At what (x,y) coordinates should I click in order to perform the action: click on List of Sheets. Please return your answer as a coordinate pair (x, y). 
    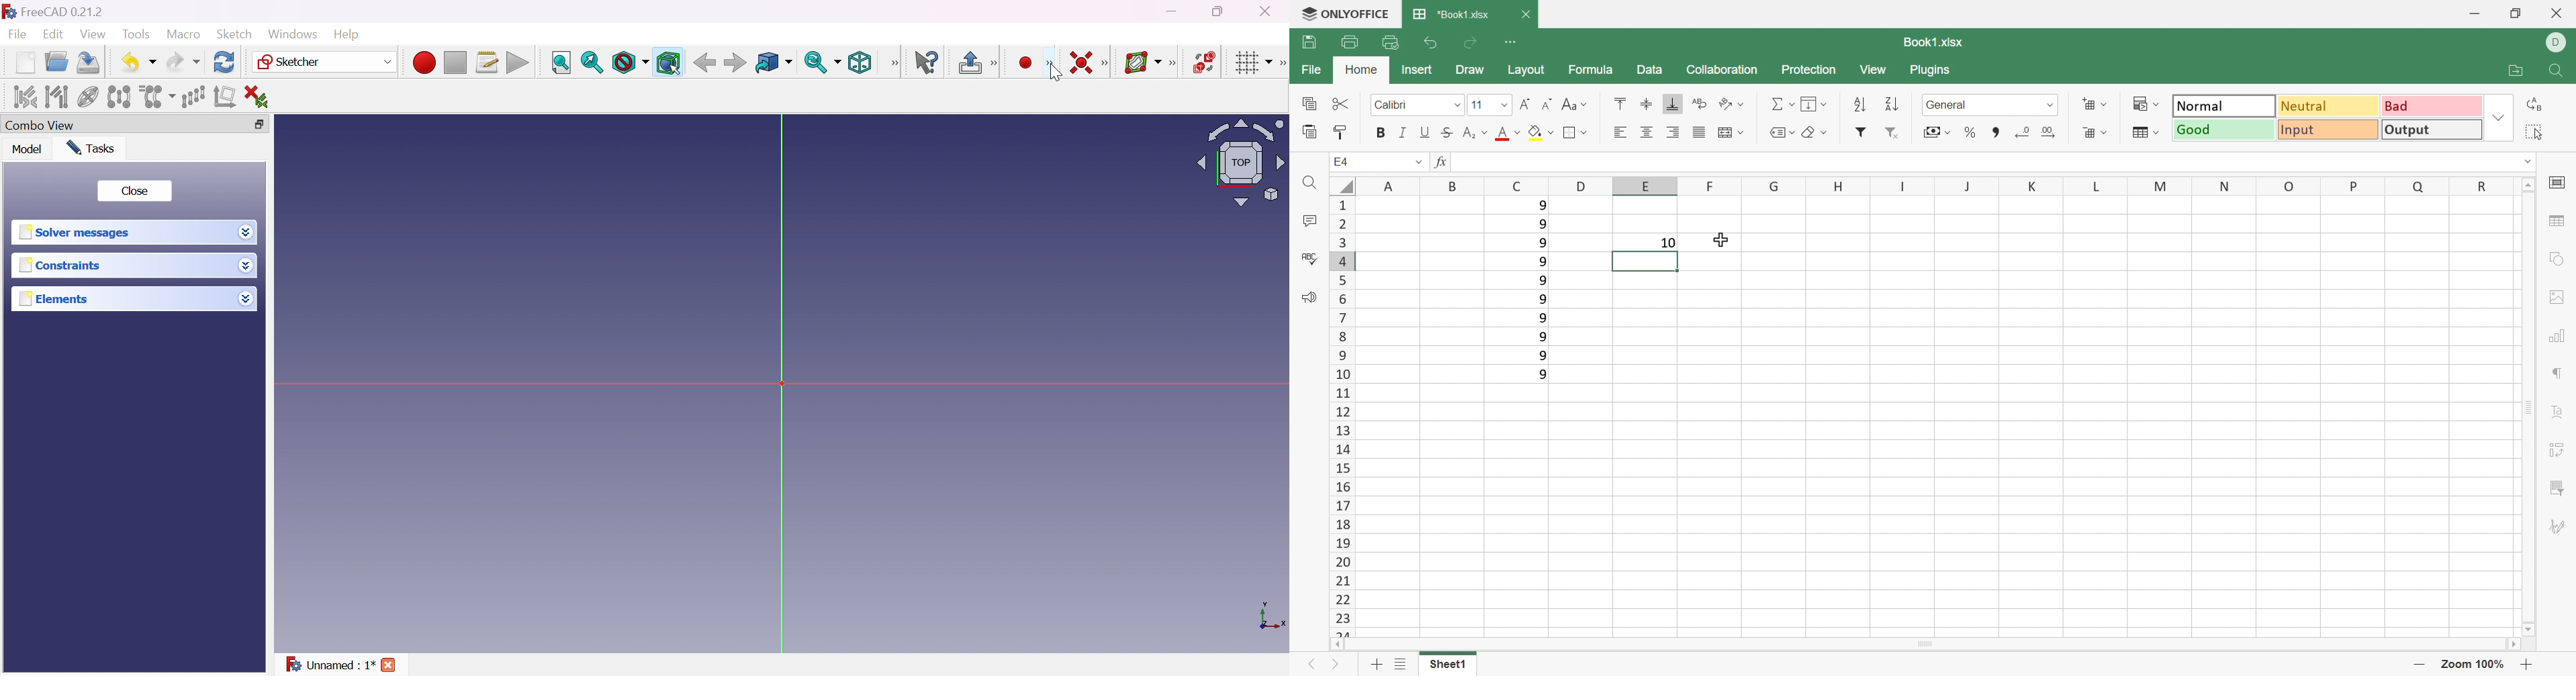
    Looking at the image, I should click on (1401, 665).